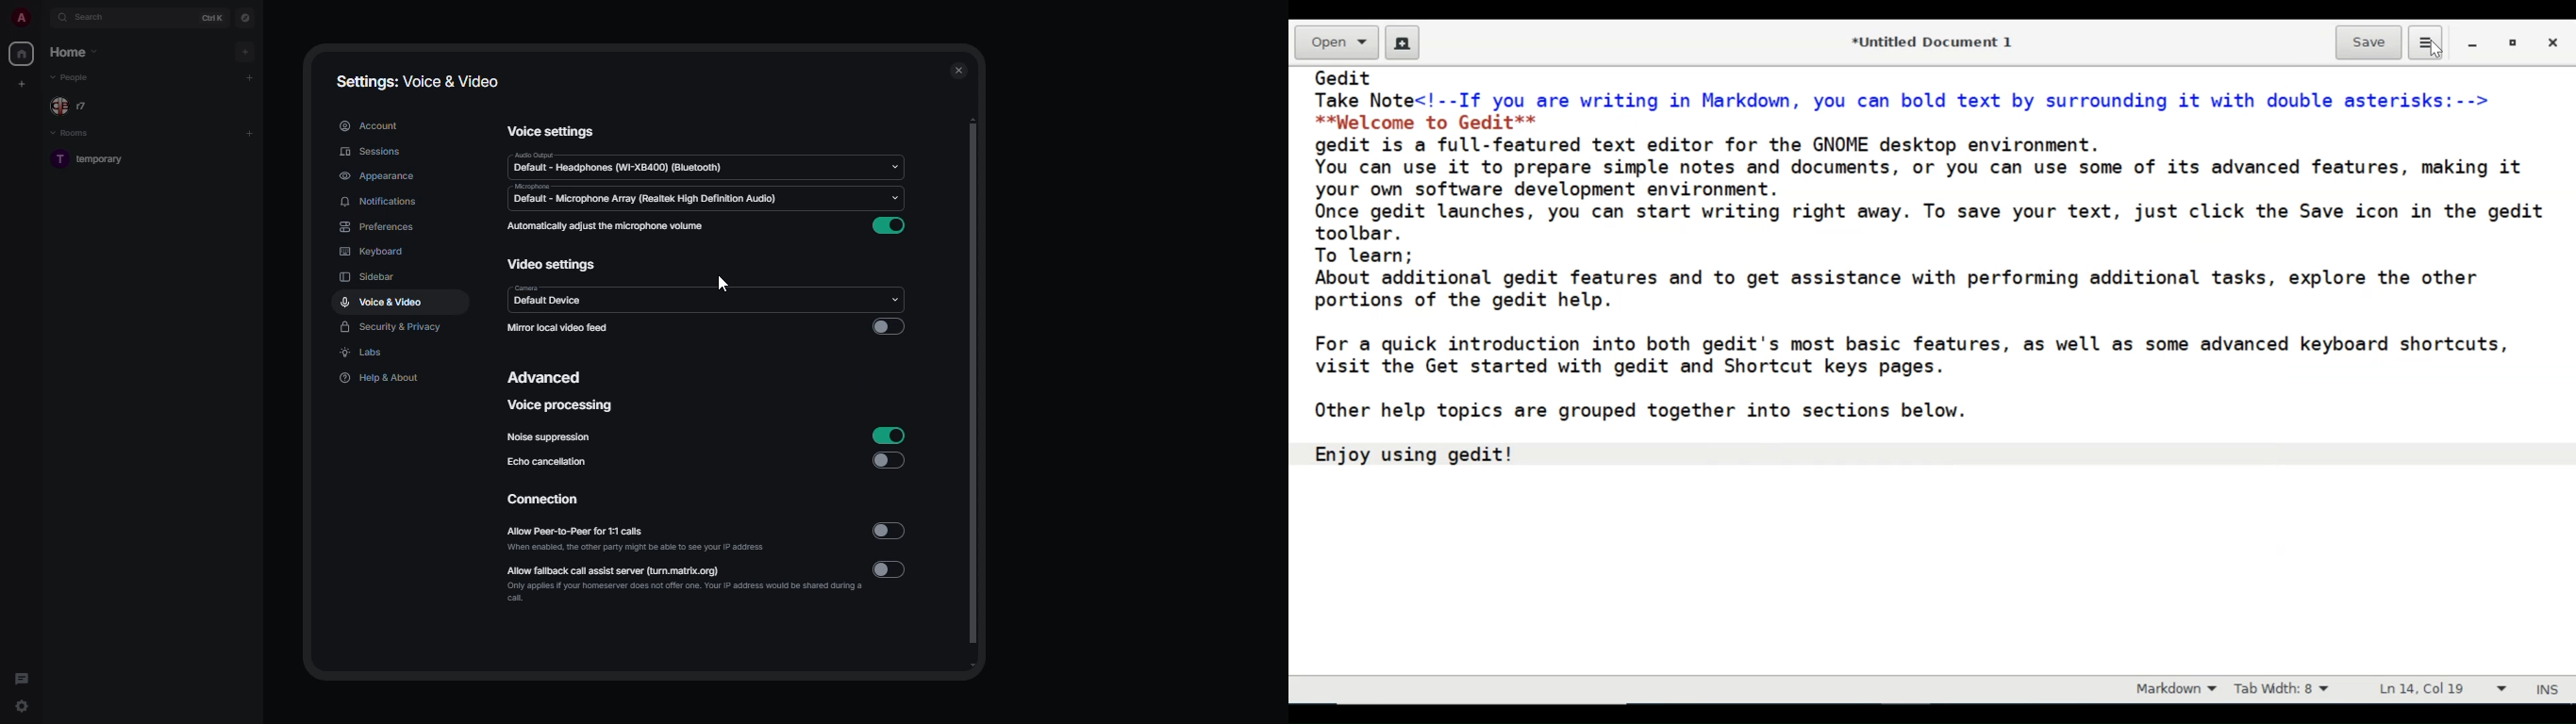 The width and height of the screenshot is (2576, 728). What do you see at coordinates (891, 226) in the screenshot?
I see `enabled` at bounding box center [891, 226].